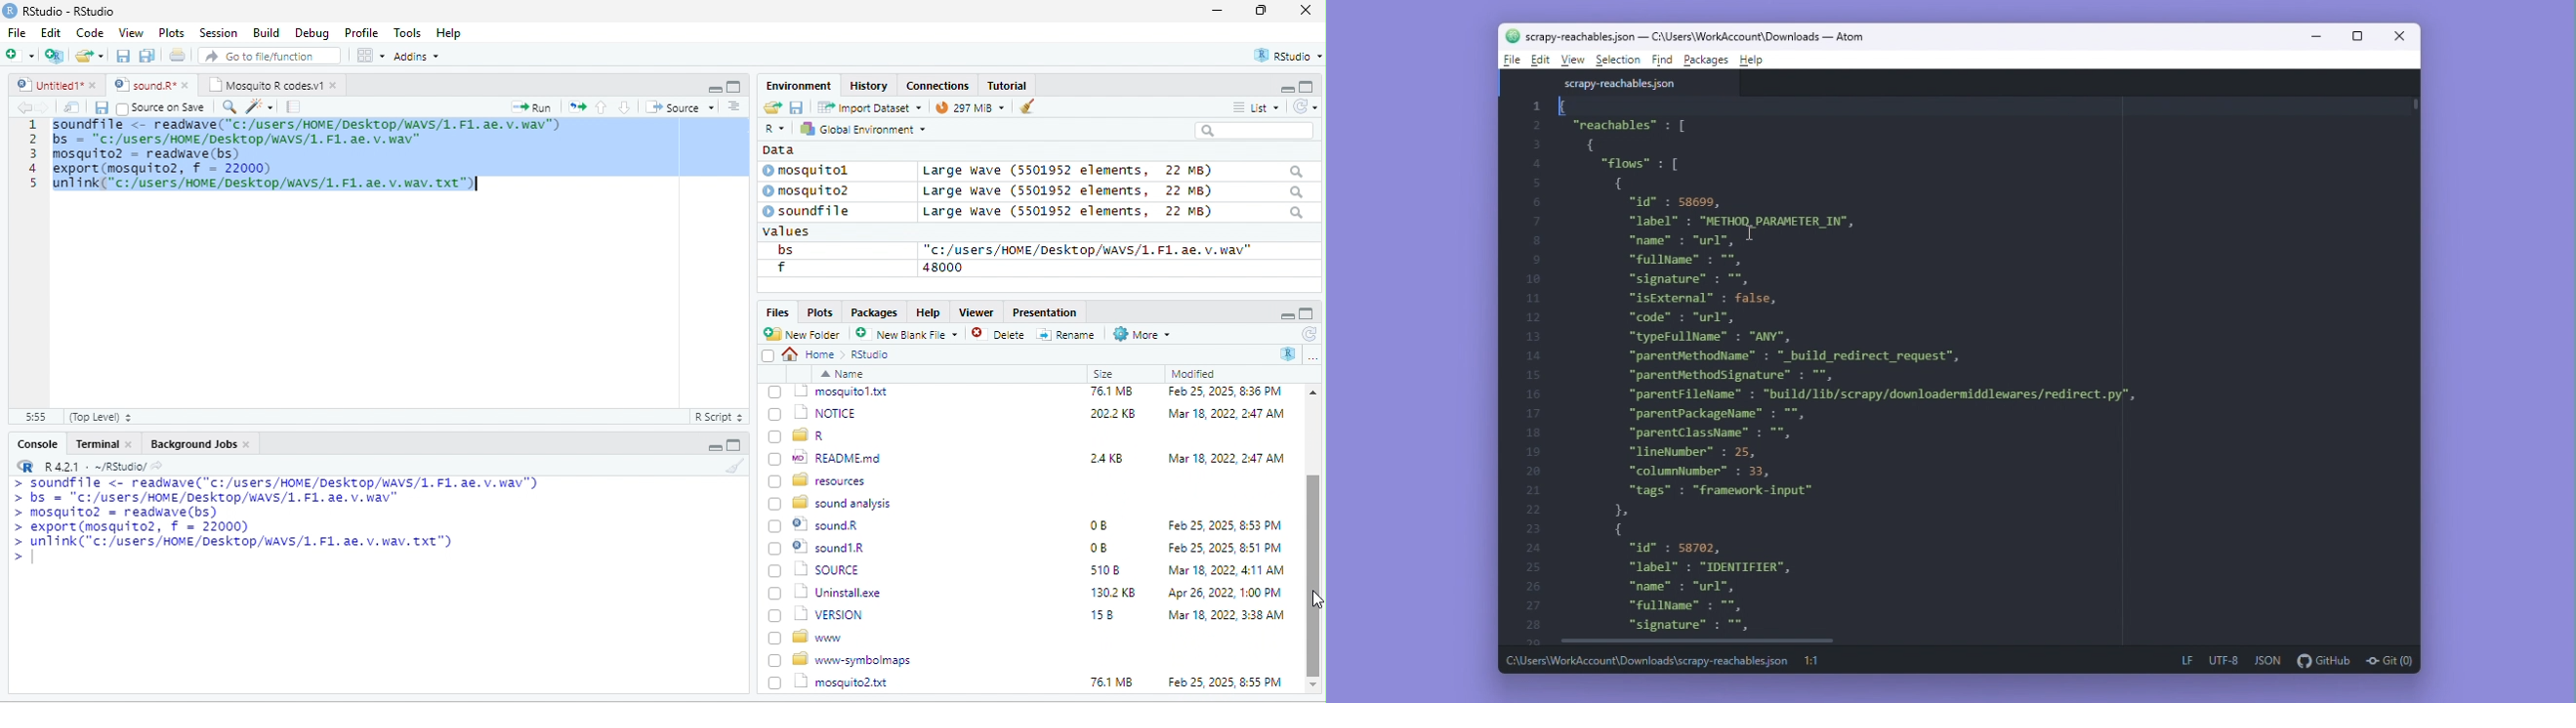 The height and width of the screenshot is (728, 2576). Describe the element at coordinates (1306, 12) in the screenshot. I see `close` at that location.